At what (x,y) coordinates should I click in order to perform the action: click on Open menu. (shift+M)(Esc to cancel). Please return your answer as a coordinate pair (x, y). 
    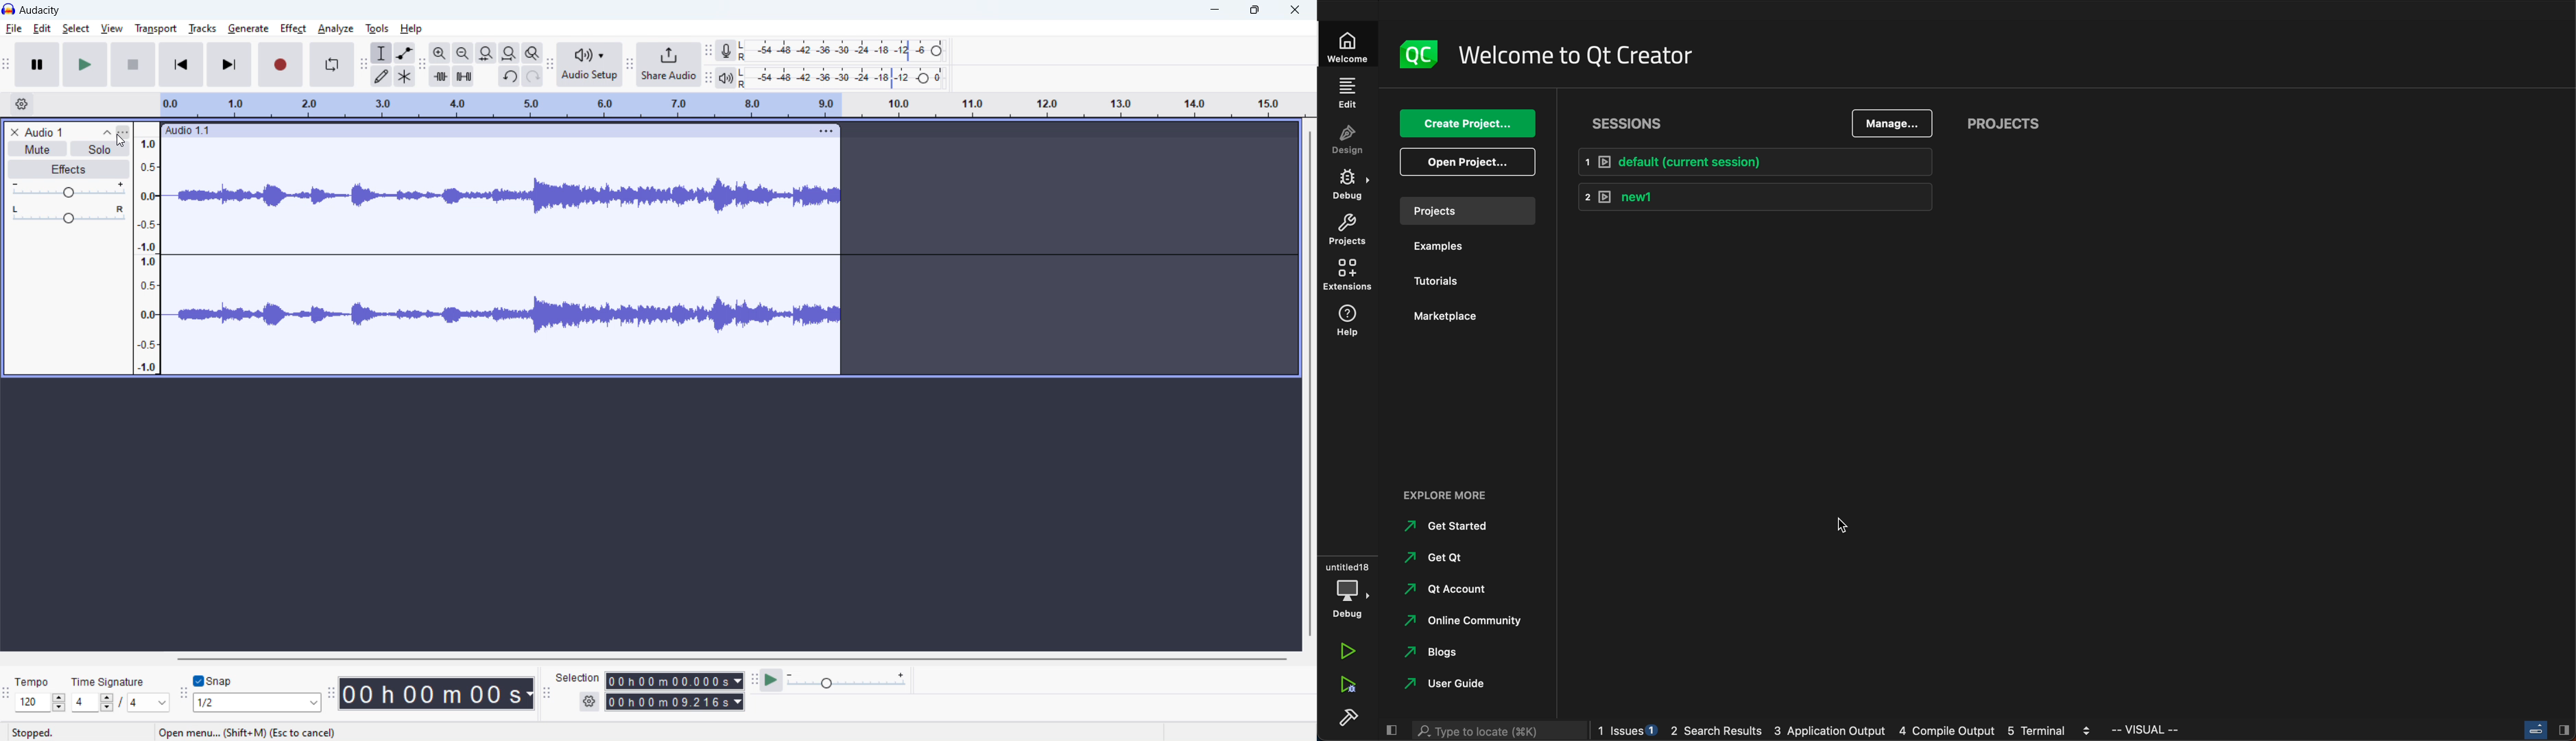
    Looking at the image, I should click on (254, 733).